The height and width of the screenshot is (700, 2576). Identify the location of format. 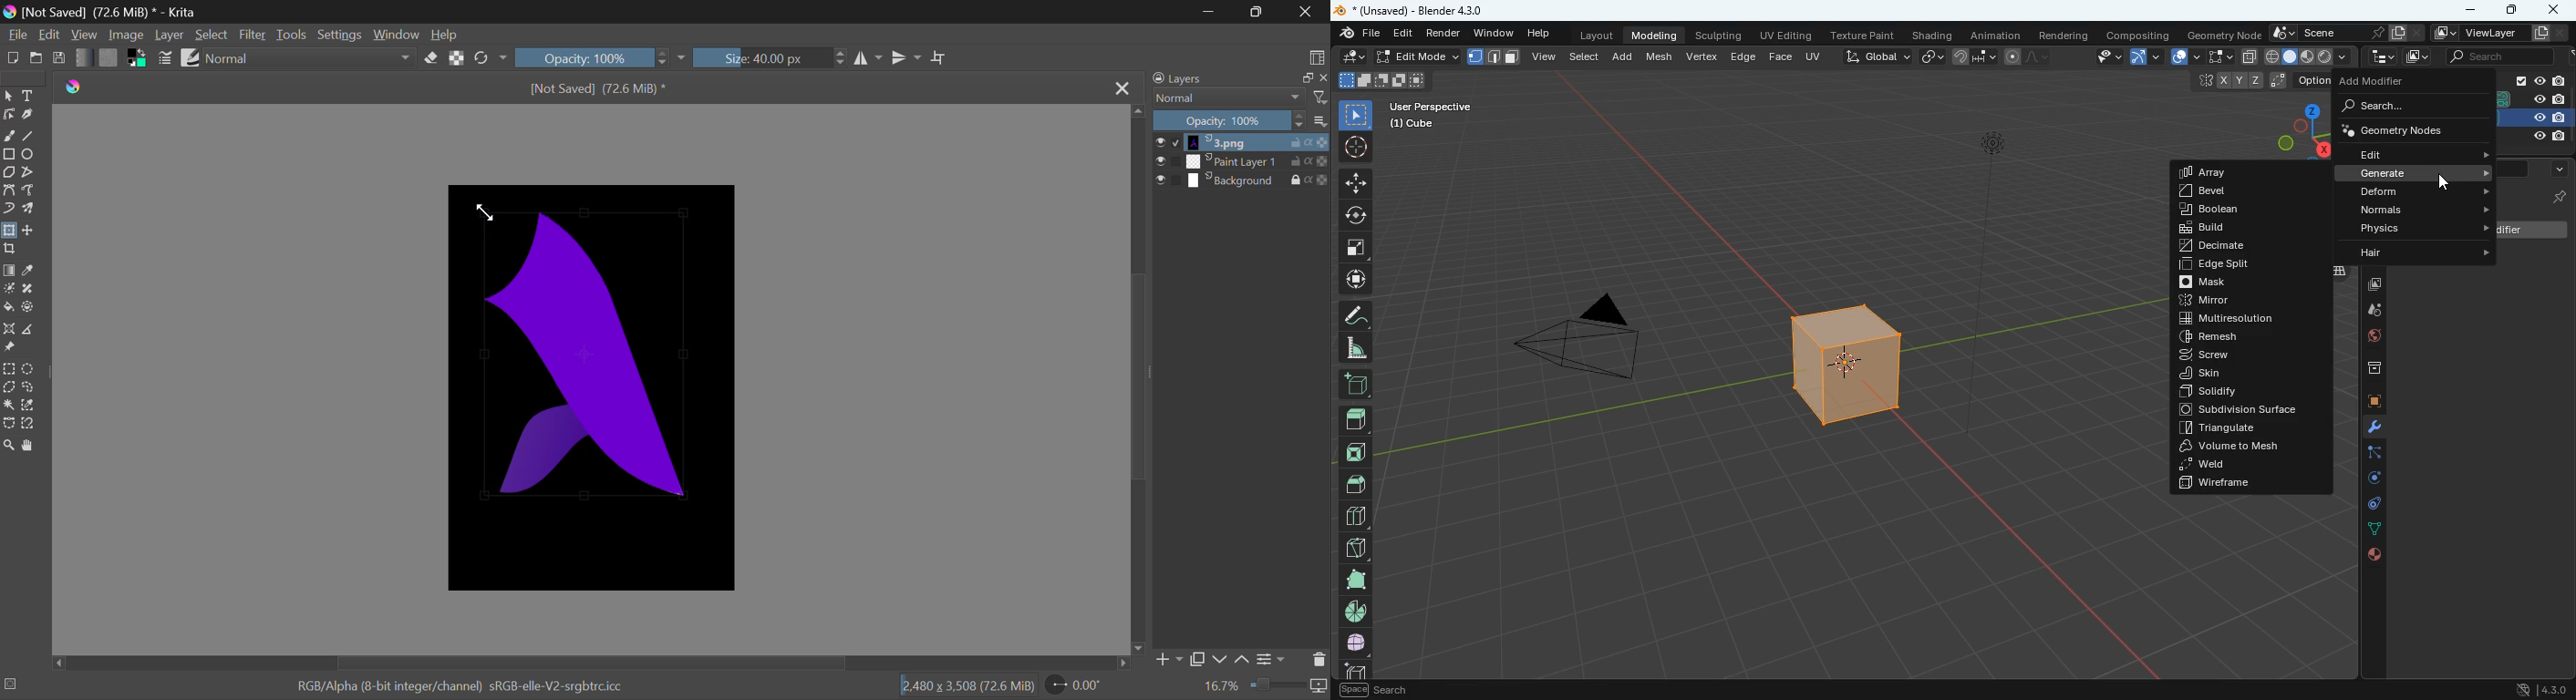
(1495, 56).